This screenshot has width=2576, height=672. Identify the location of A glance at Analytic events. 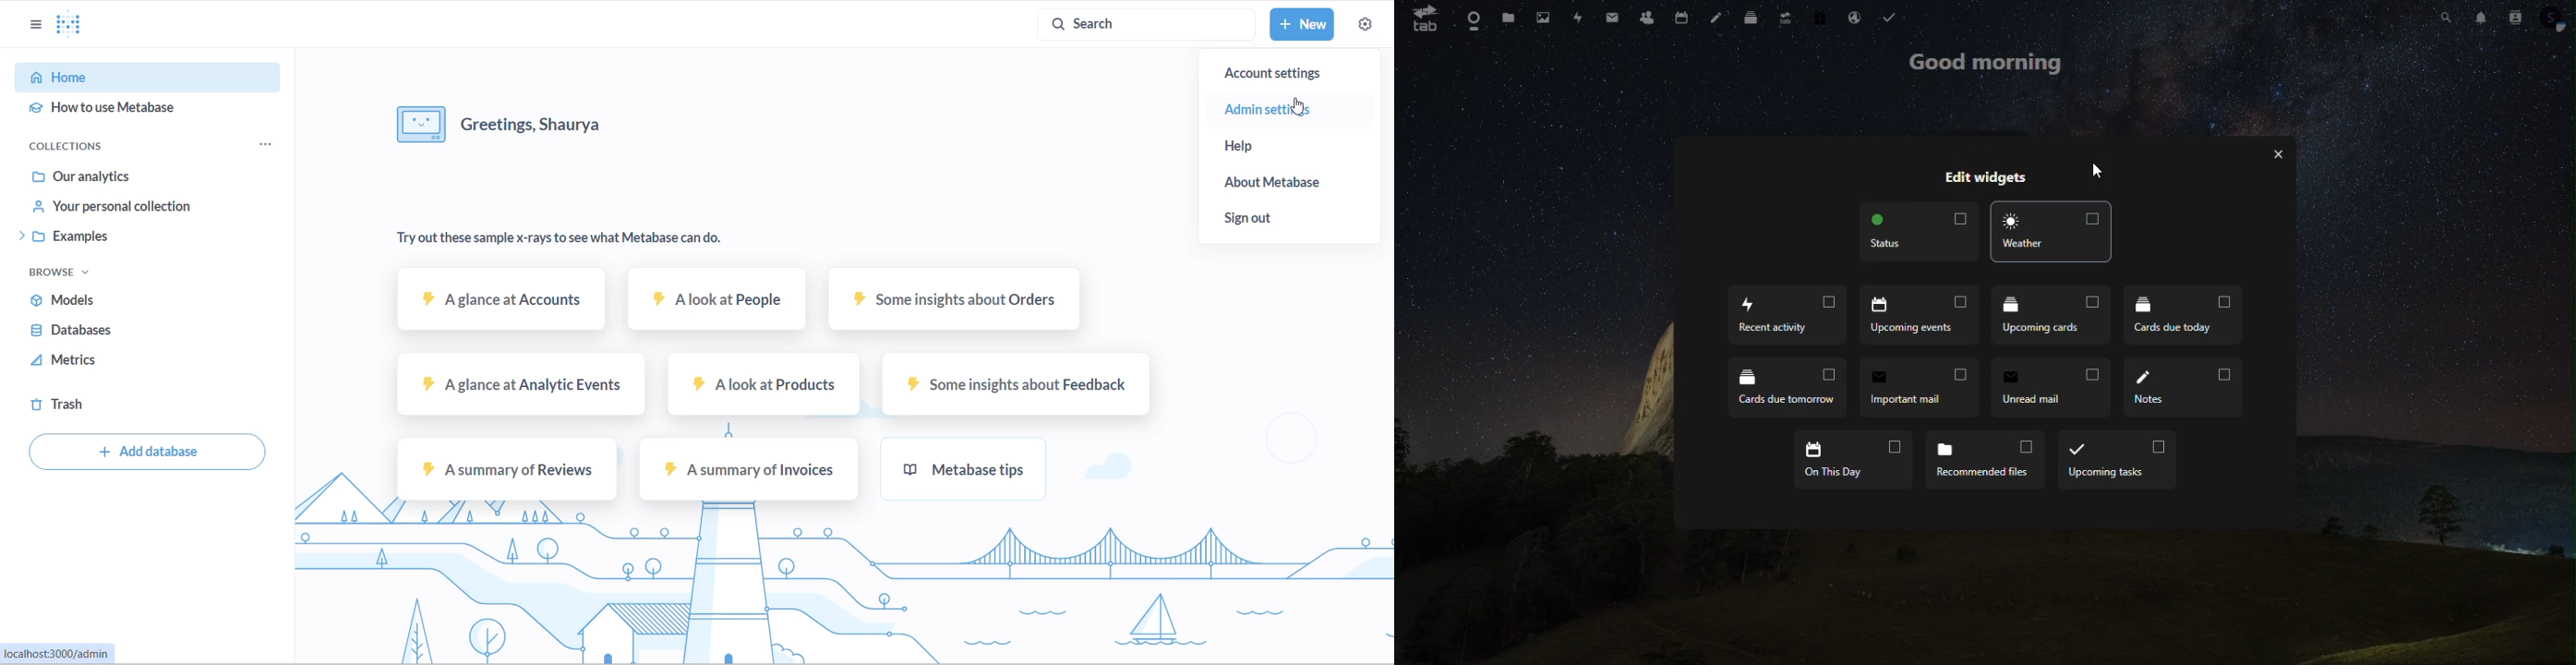
(519, 383).